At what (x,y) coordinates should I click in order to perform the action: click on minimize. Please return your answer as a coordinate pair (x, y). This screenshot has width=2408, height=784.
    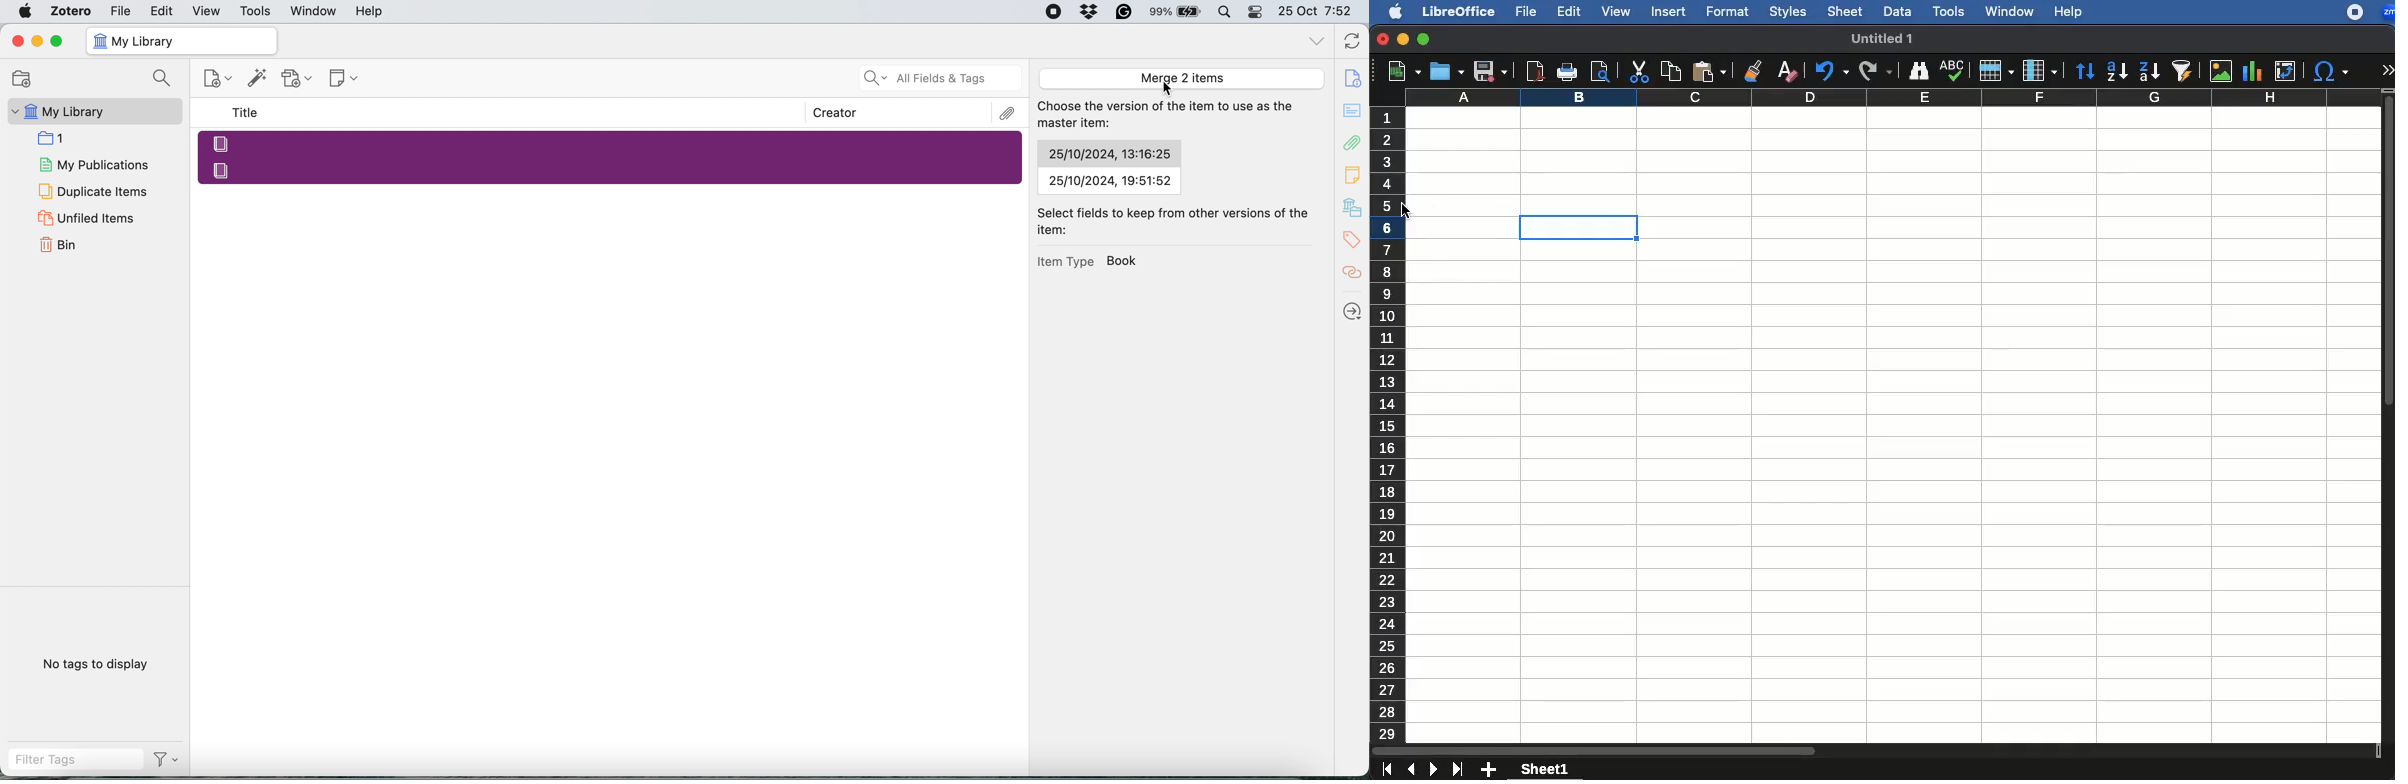
    Looking at the image, I should click on (1402, 39).